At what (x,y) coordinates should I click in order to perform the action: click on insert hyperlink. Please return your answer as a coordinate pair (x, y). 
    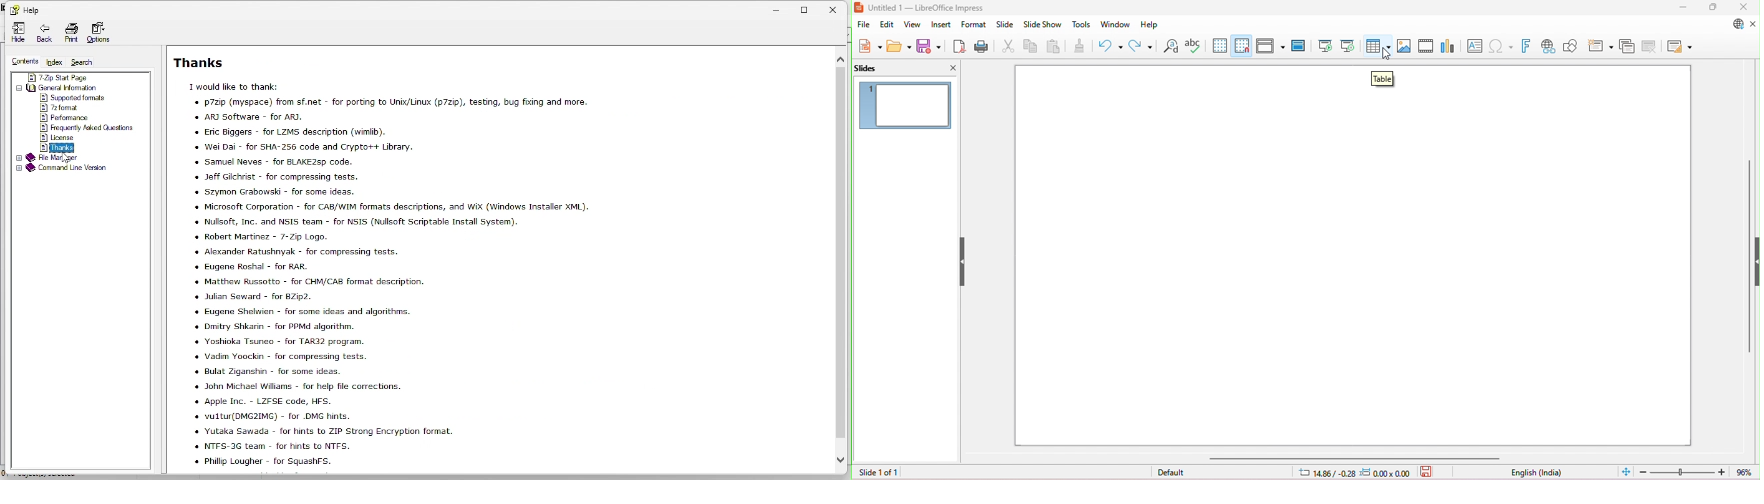
    Looking at the image, I should click on (1549, 47).